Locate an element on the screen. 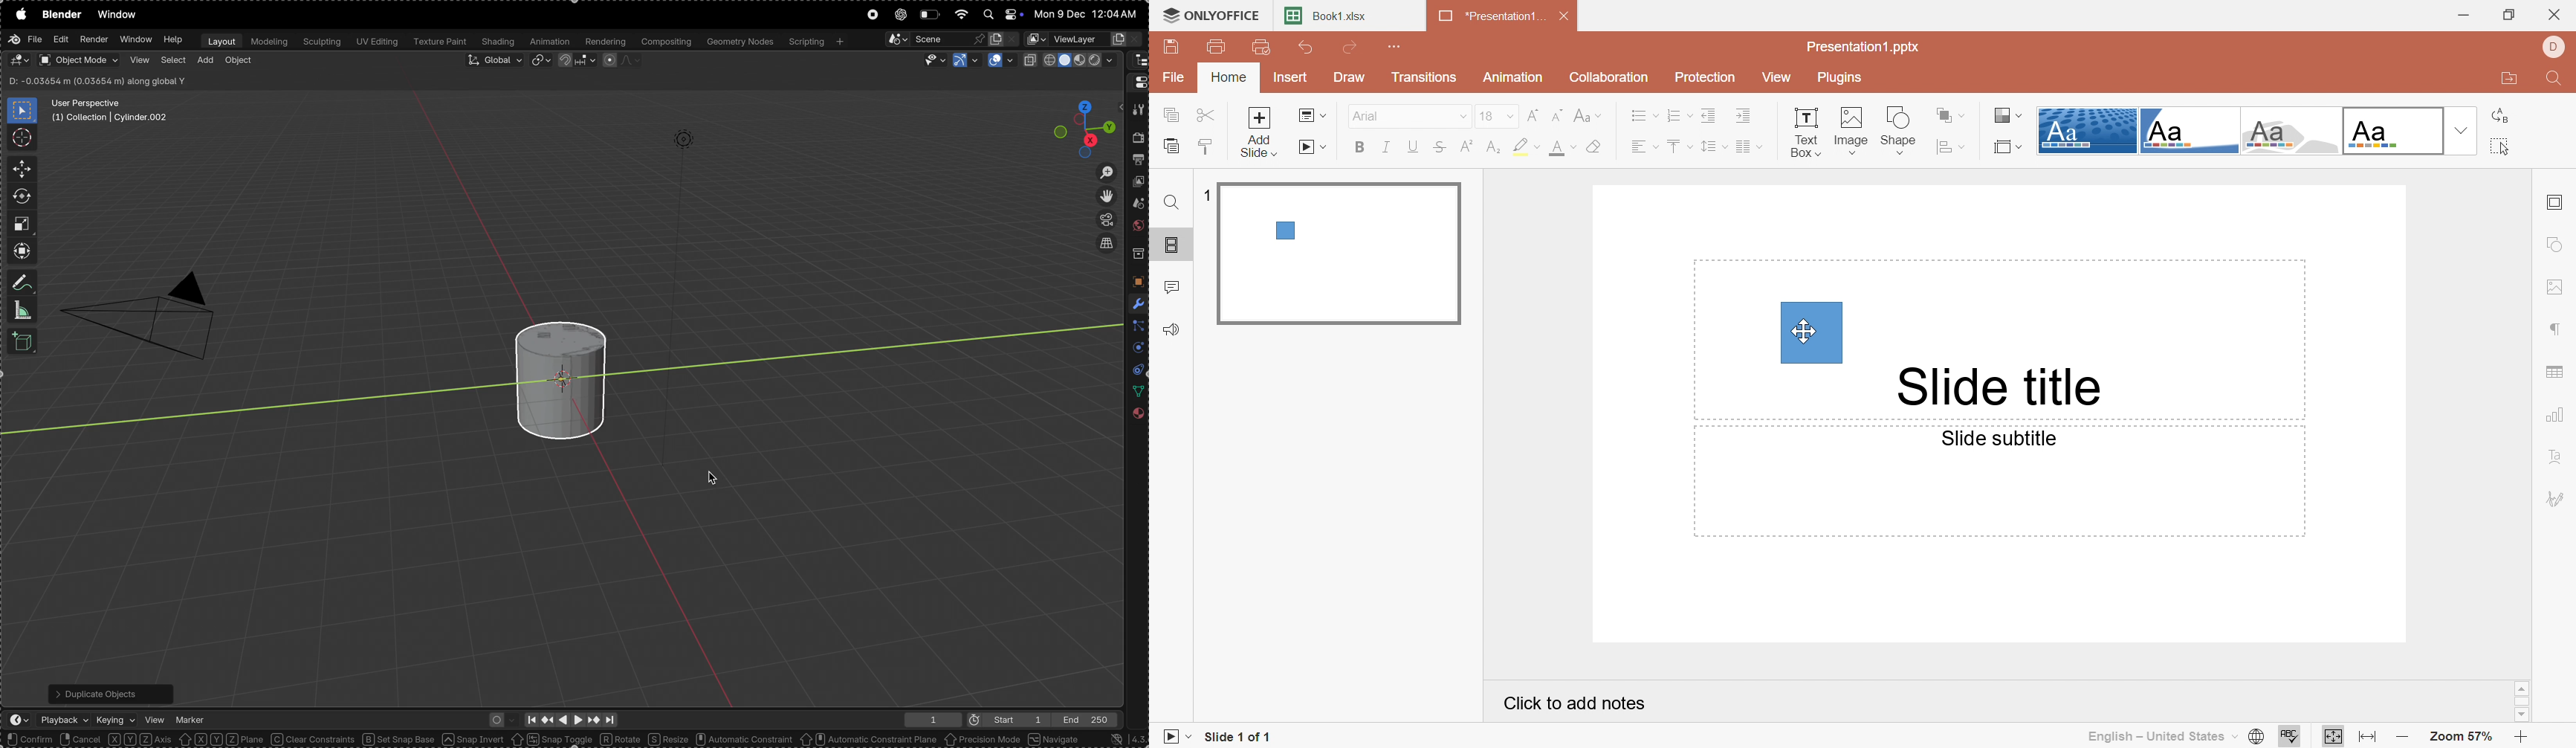 The height and width of the screenshot is (756, 2576). User perspective is located at coordinates (111, 111).